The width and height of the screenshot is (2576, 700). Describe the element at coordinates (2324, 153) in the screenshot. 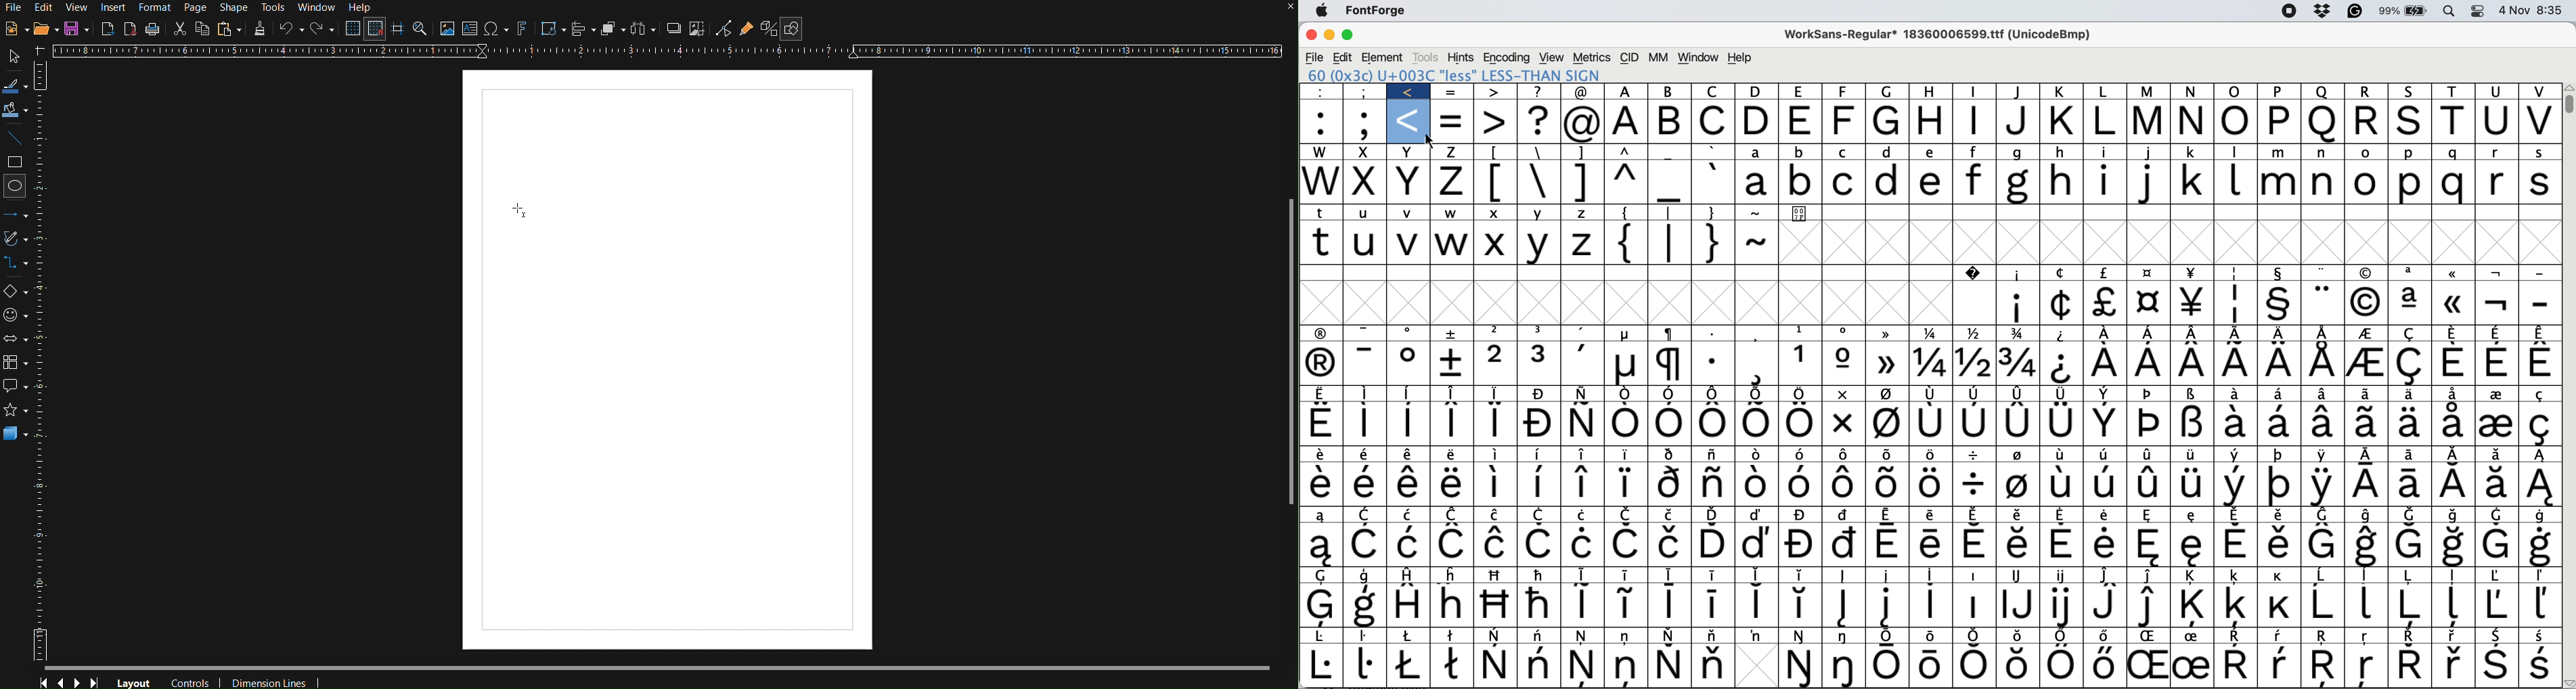

I see `n` at that location.